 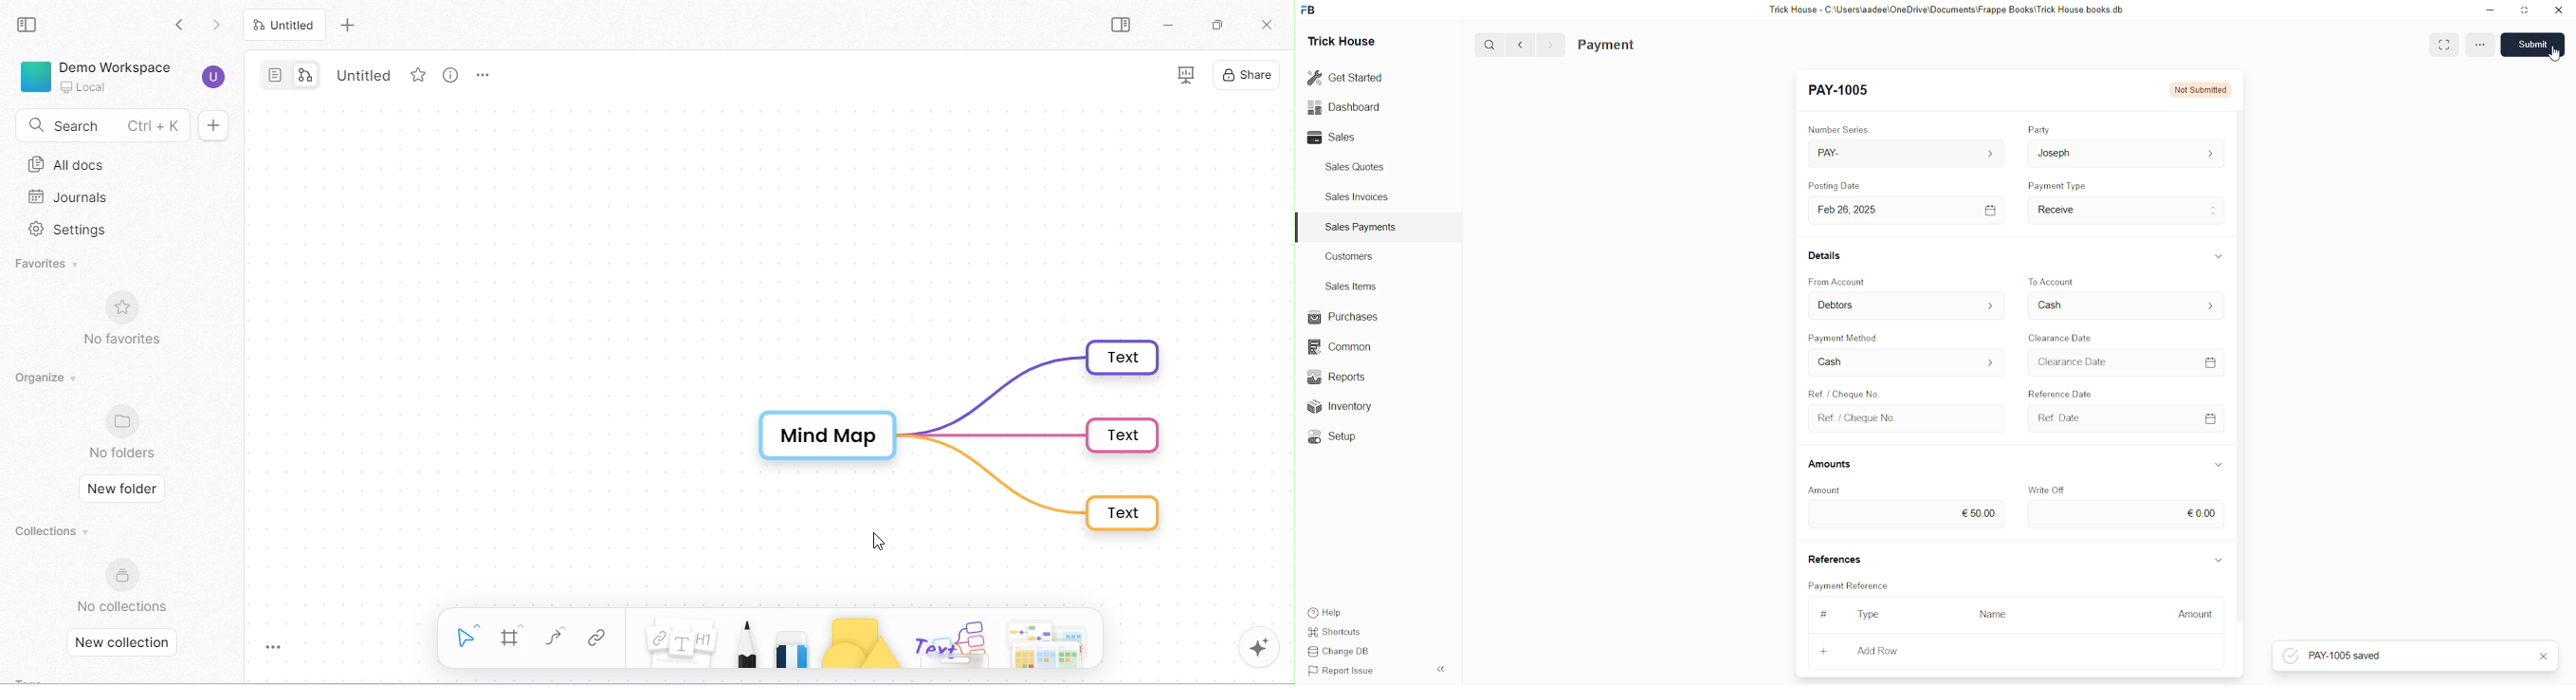 I want to click on From Account, so click(x=1908, y=305).